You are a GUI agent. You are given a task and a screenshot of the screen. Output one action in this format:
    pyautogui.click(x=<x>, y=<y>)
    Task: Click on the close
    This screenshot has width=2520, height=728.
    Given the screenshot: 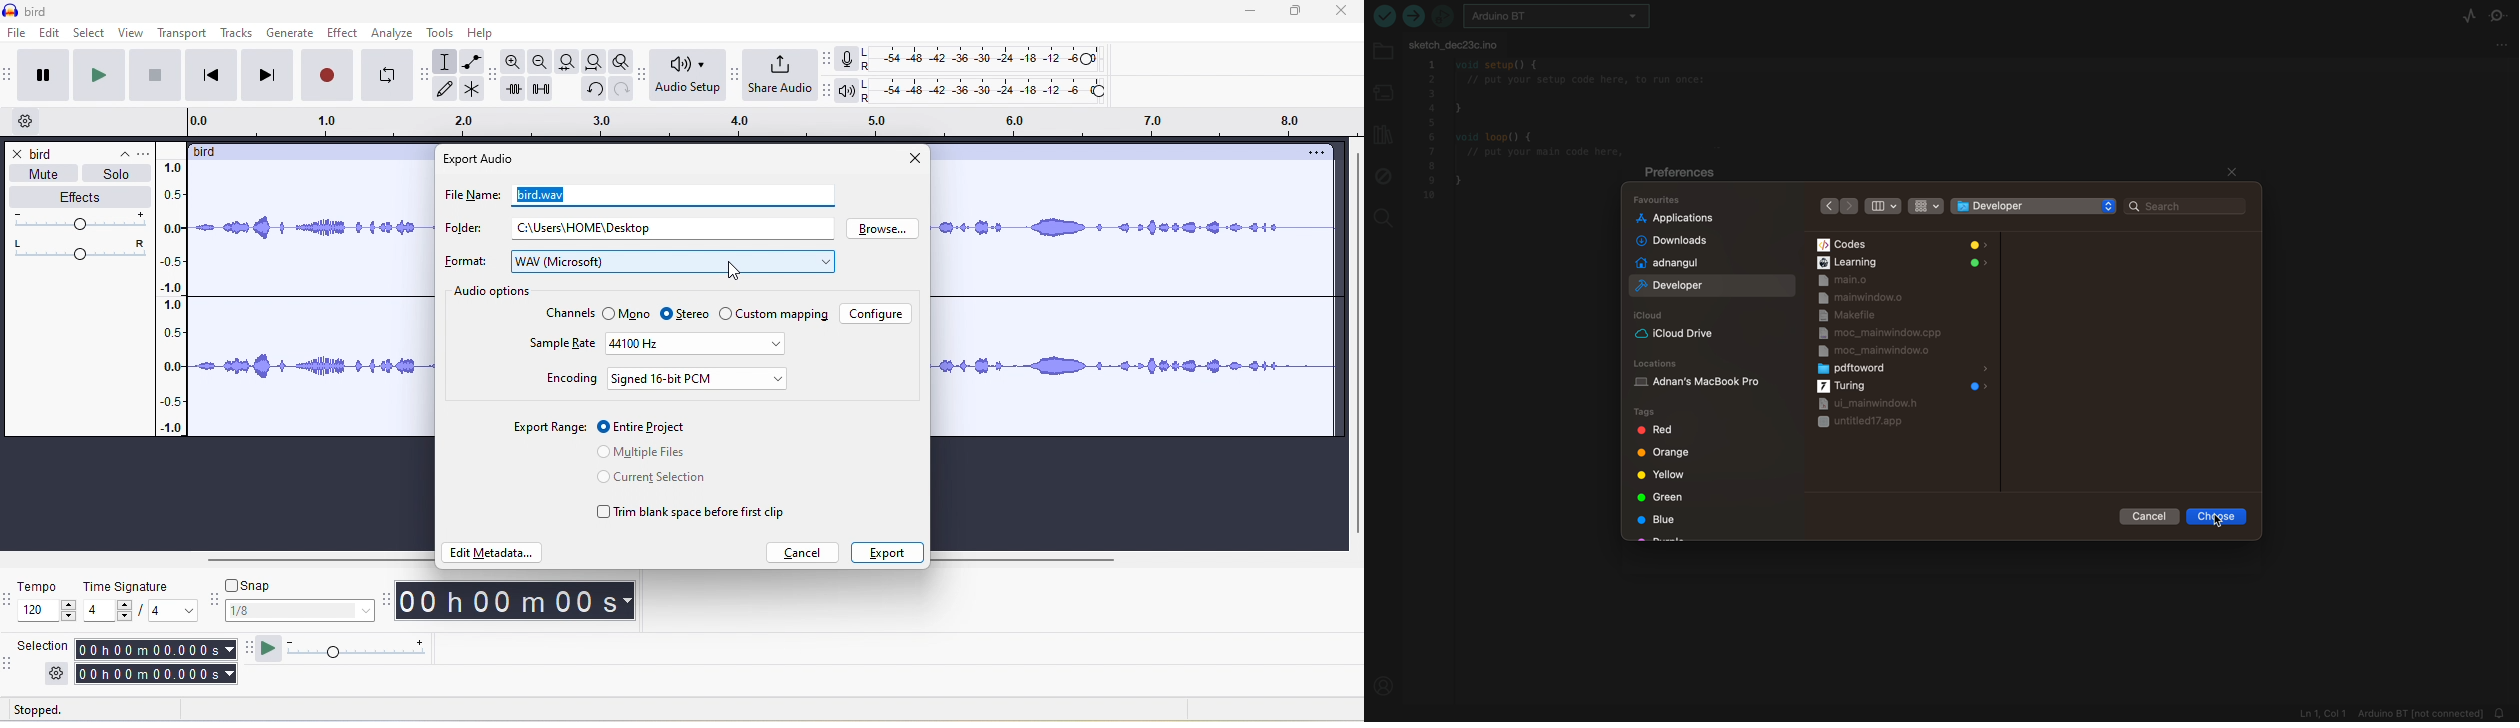 What is the action you would take?
    pyautogui.click(x=1347, y=14)
    